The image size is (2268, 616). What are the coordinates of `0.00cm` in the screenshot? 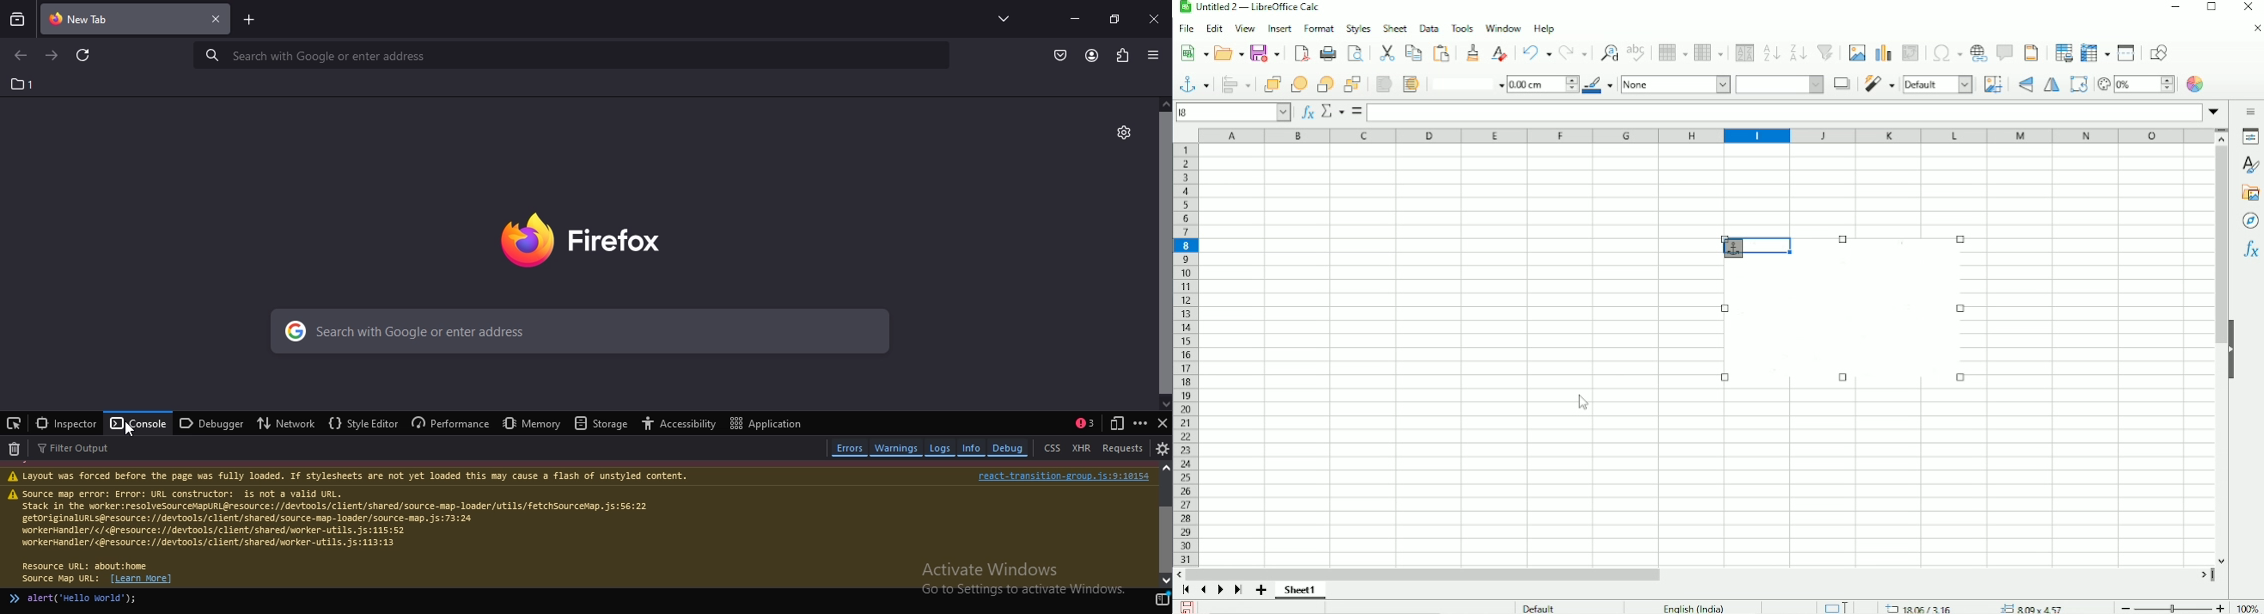 It's located at (1542, 85).